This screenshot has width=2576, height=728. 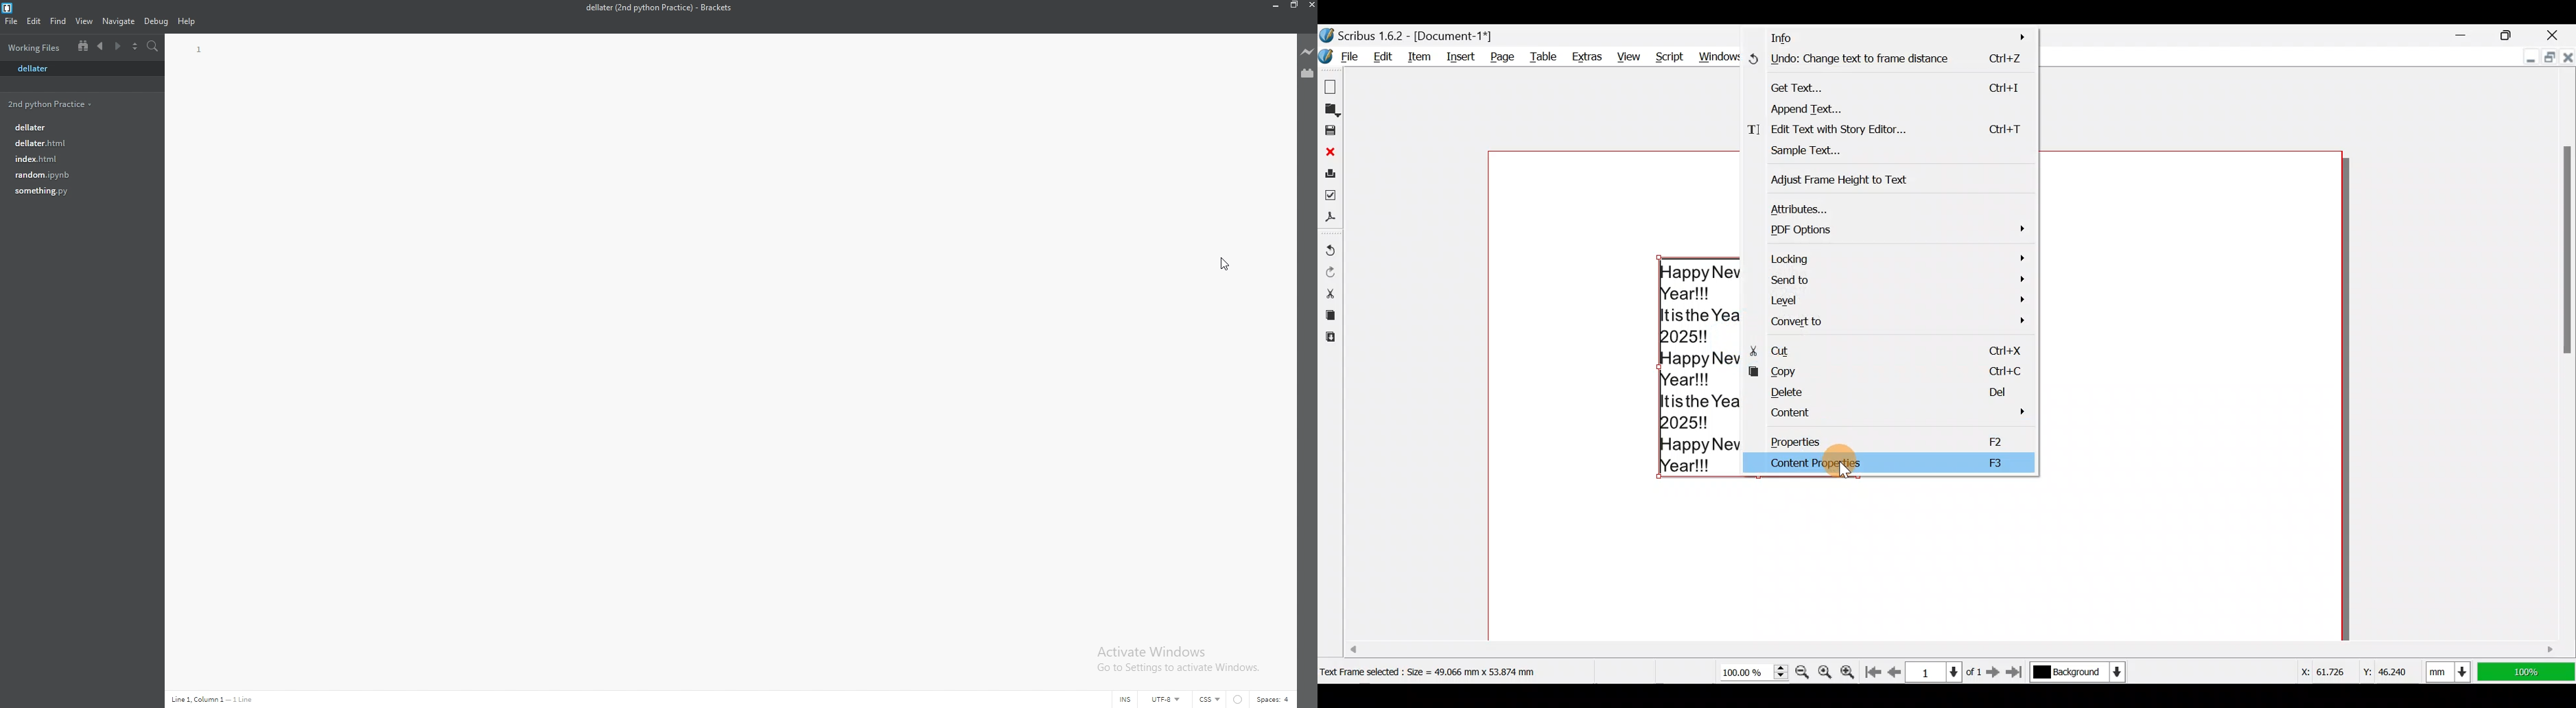 What do you see at coordinates (1995, 671) in the screenshot?
I see `Go to the next page` at bounding box center [1995, 671].